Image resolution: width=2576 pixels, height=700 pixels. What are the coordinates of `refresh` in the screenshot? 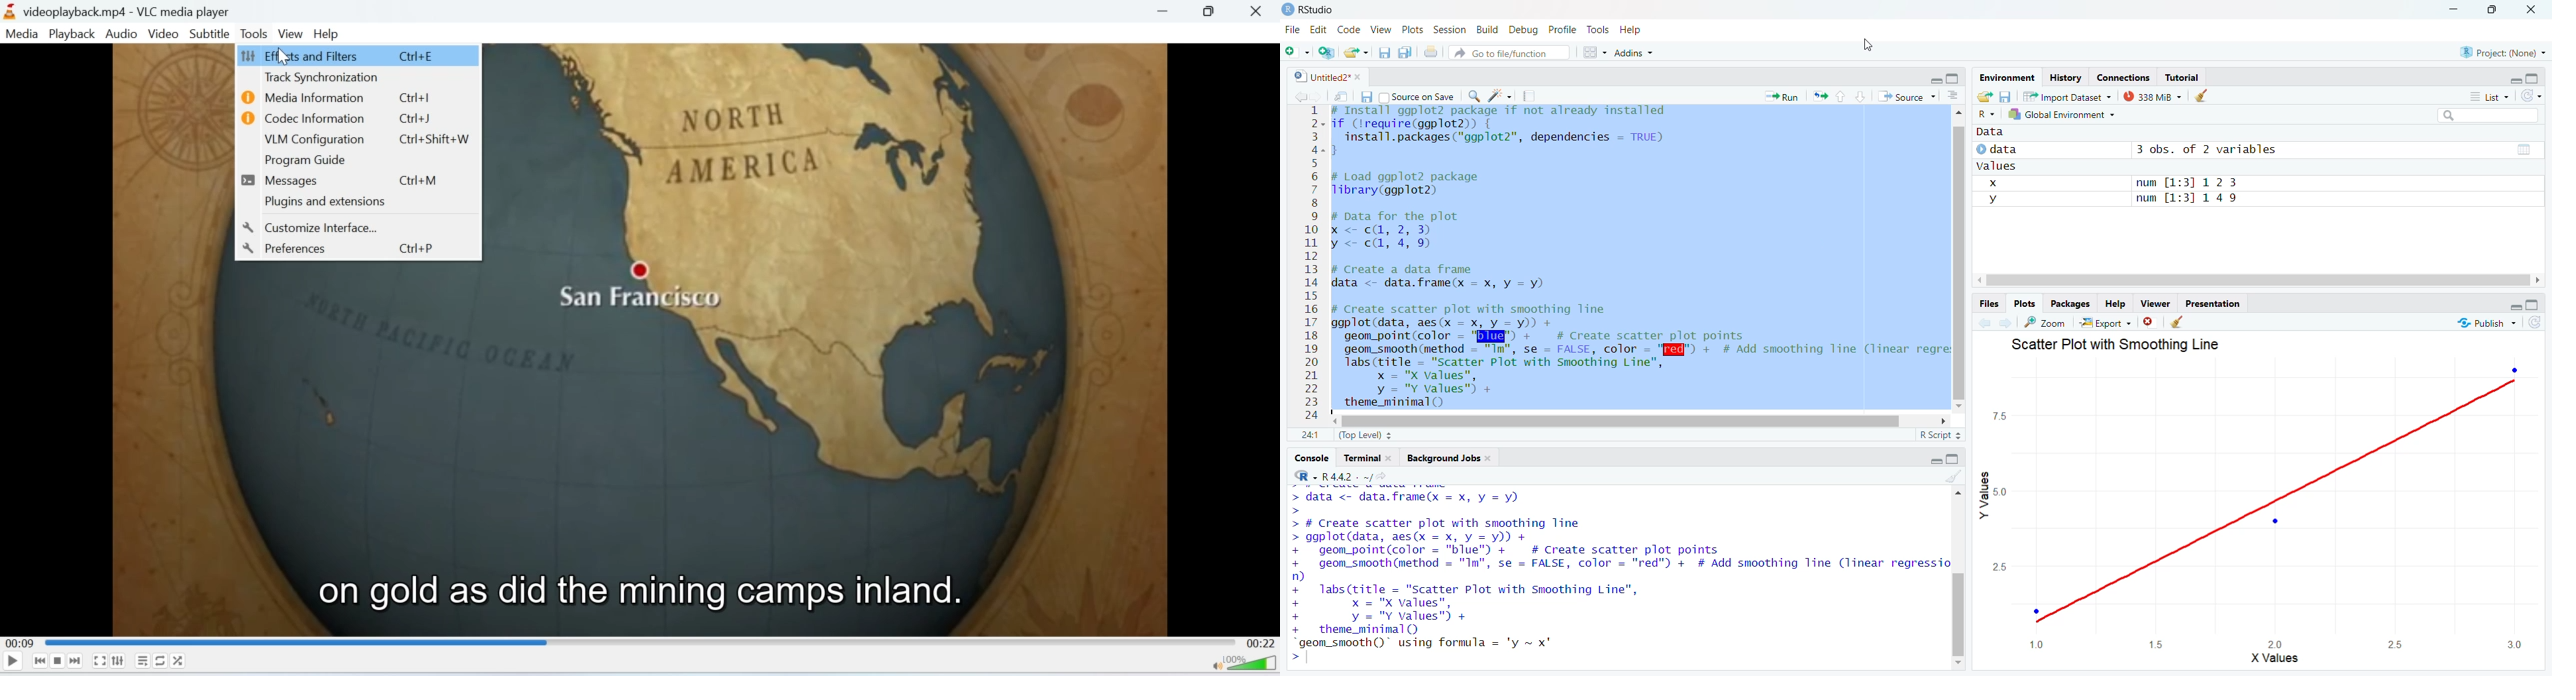 It's located at (2534, 95).